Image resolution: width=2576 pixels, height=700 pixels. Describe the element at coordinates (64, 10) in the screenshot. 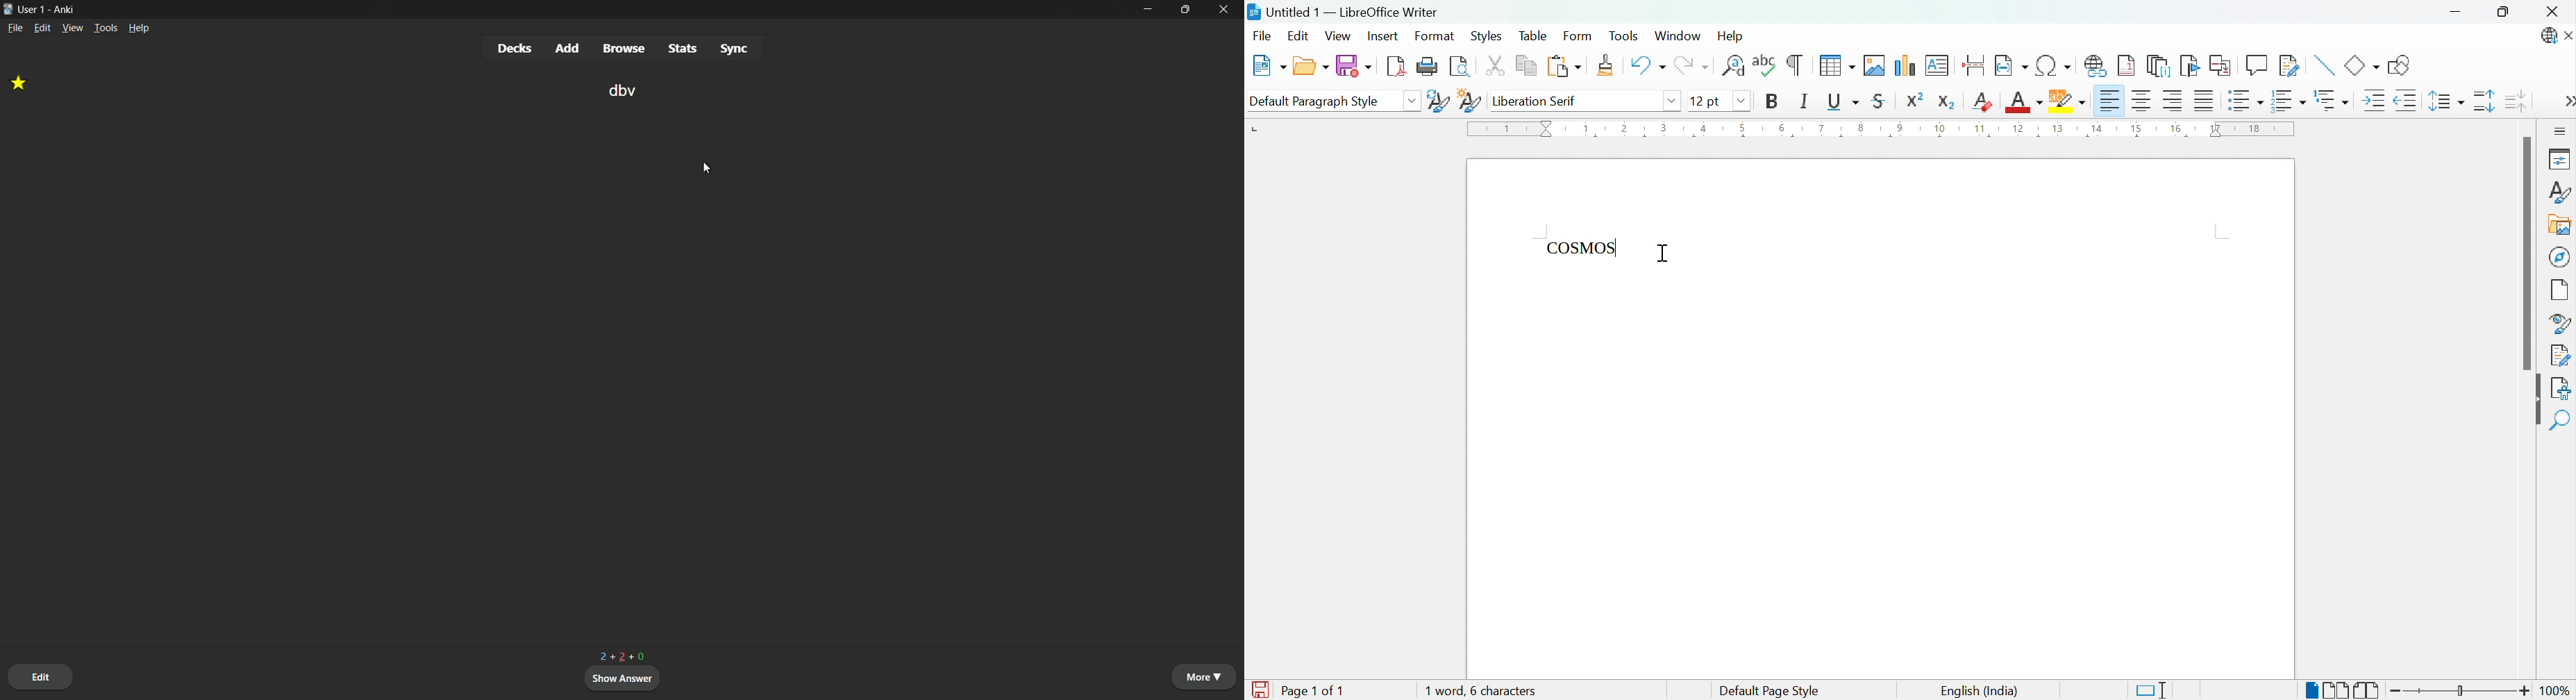

I see `app name` at that location.